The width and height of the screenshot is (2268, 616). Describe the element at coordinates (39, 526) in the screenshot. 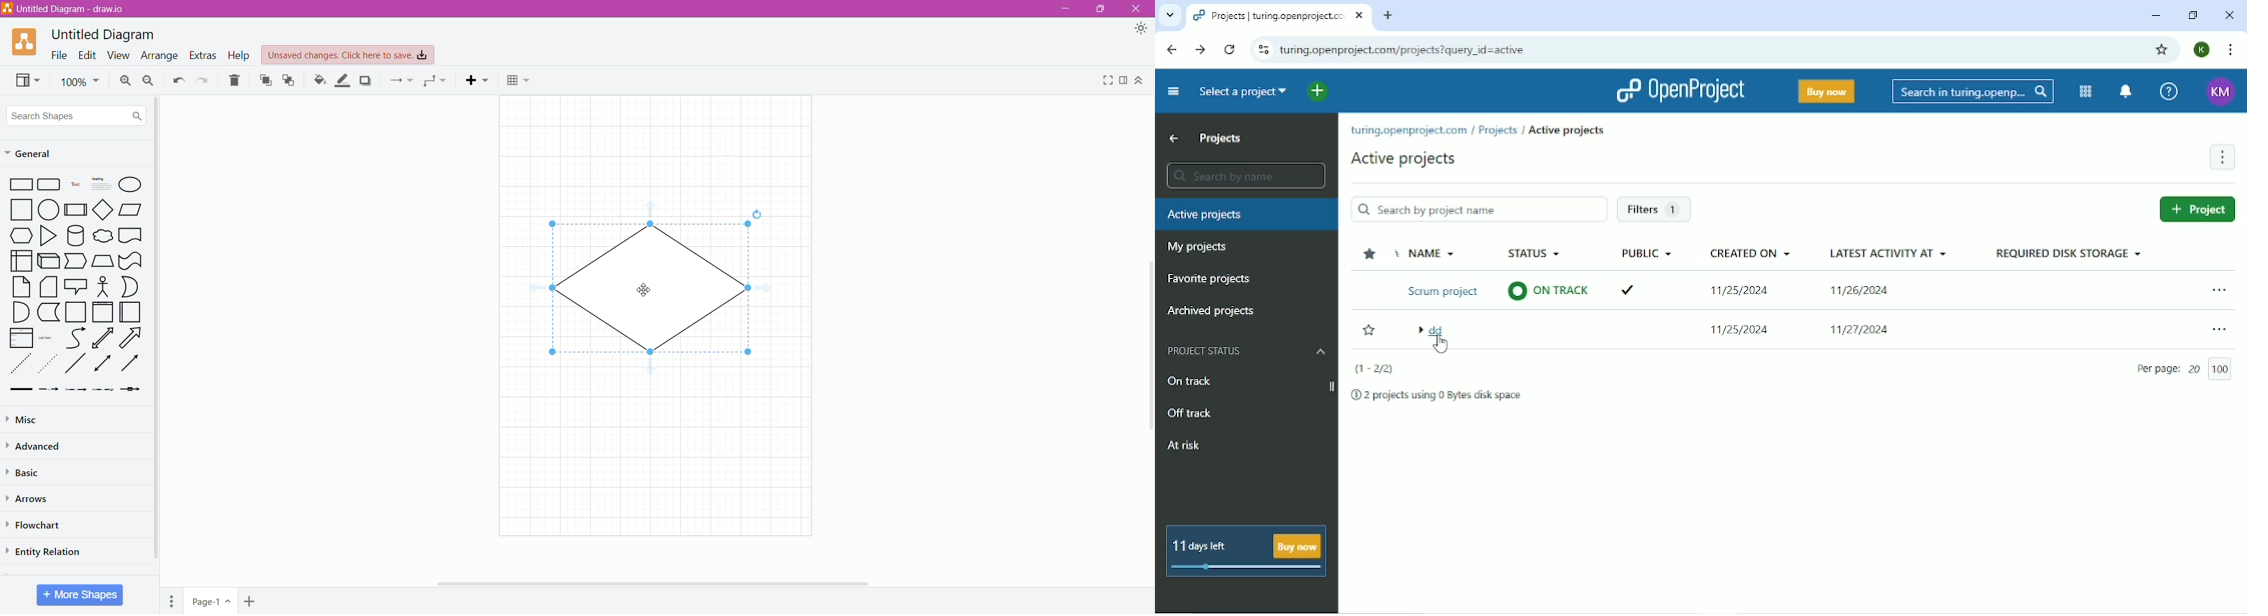

I see `Flowchart` at that location.